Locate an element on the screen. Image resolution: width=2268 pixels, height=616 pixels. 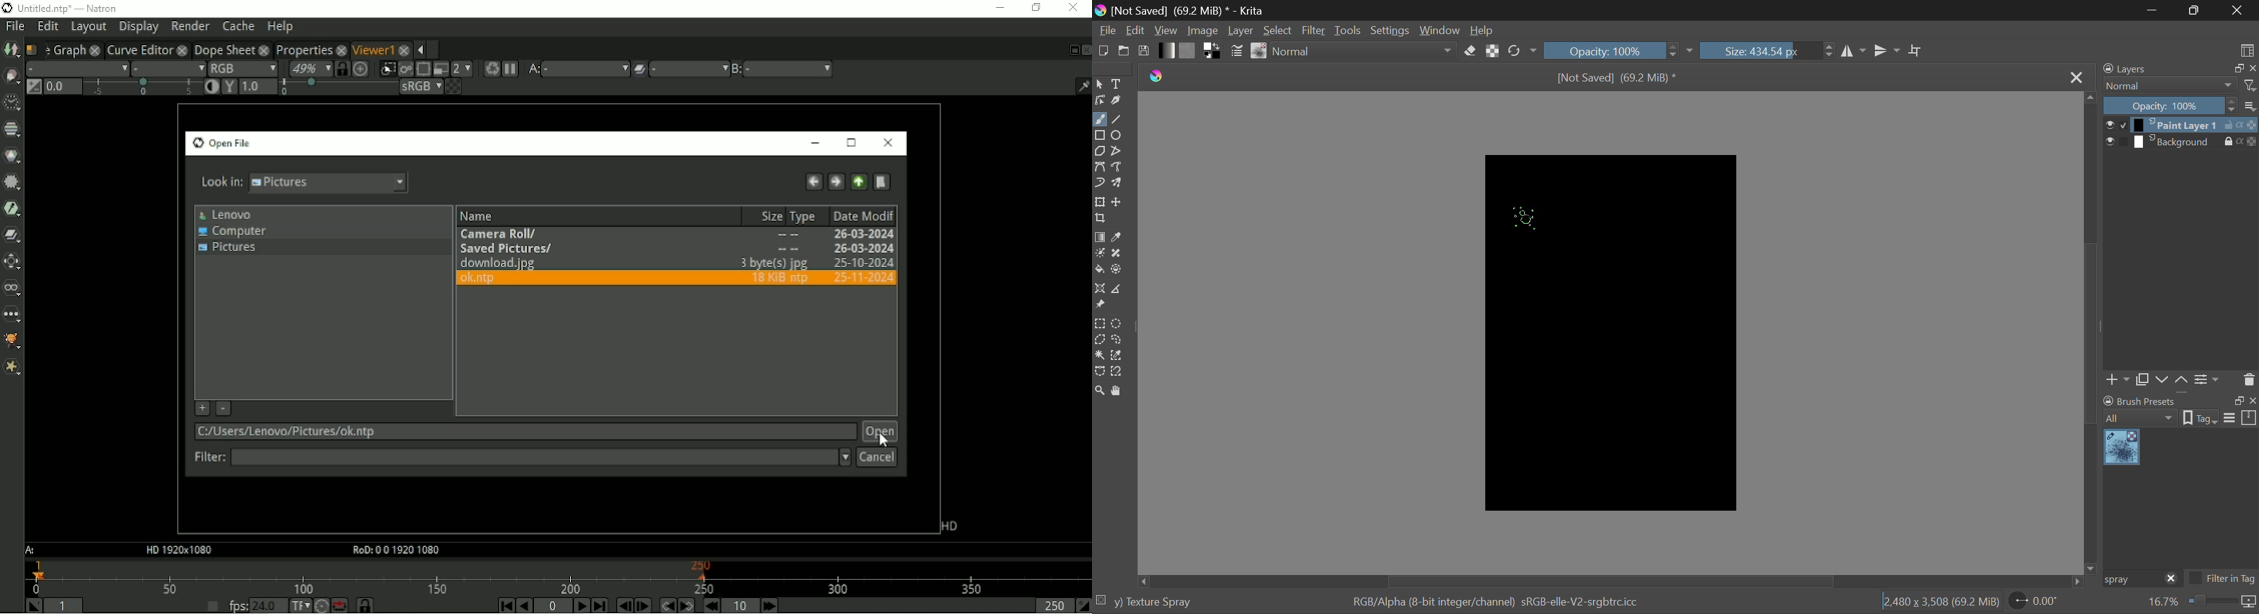
Polygon Selection is located at coordinates (1100, 339).